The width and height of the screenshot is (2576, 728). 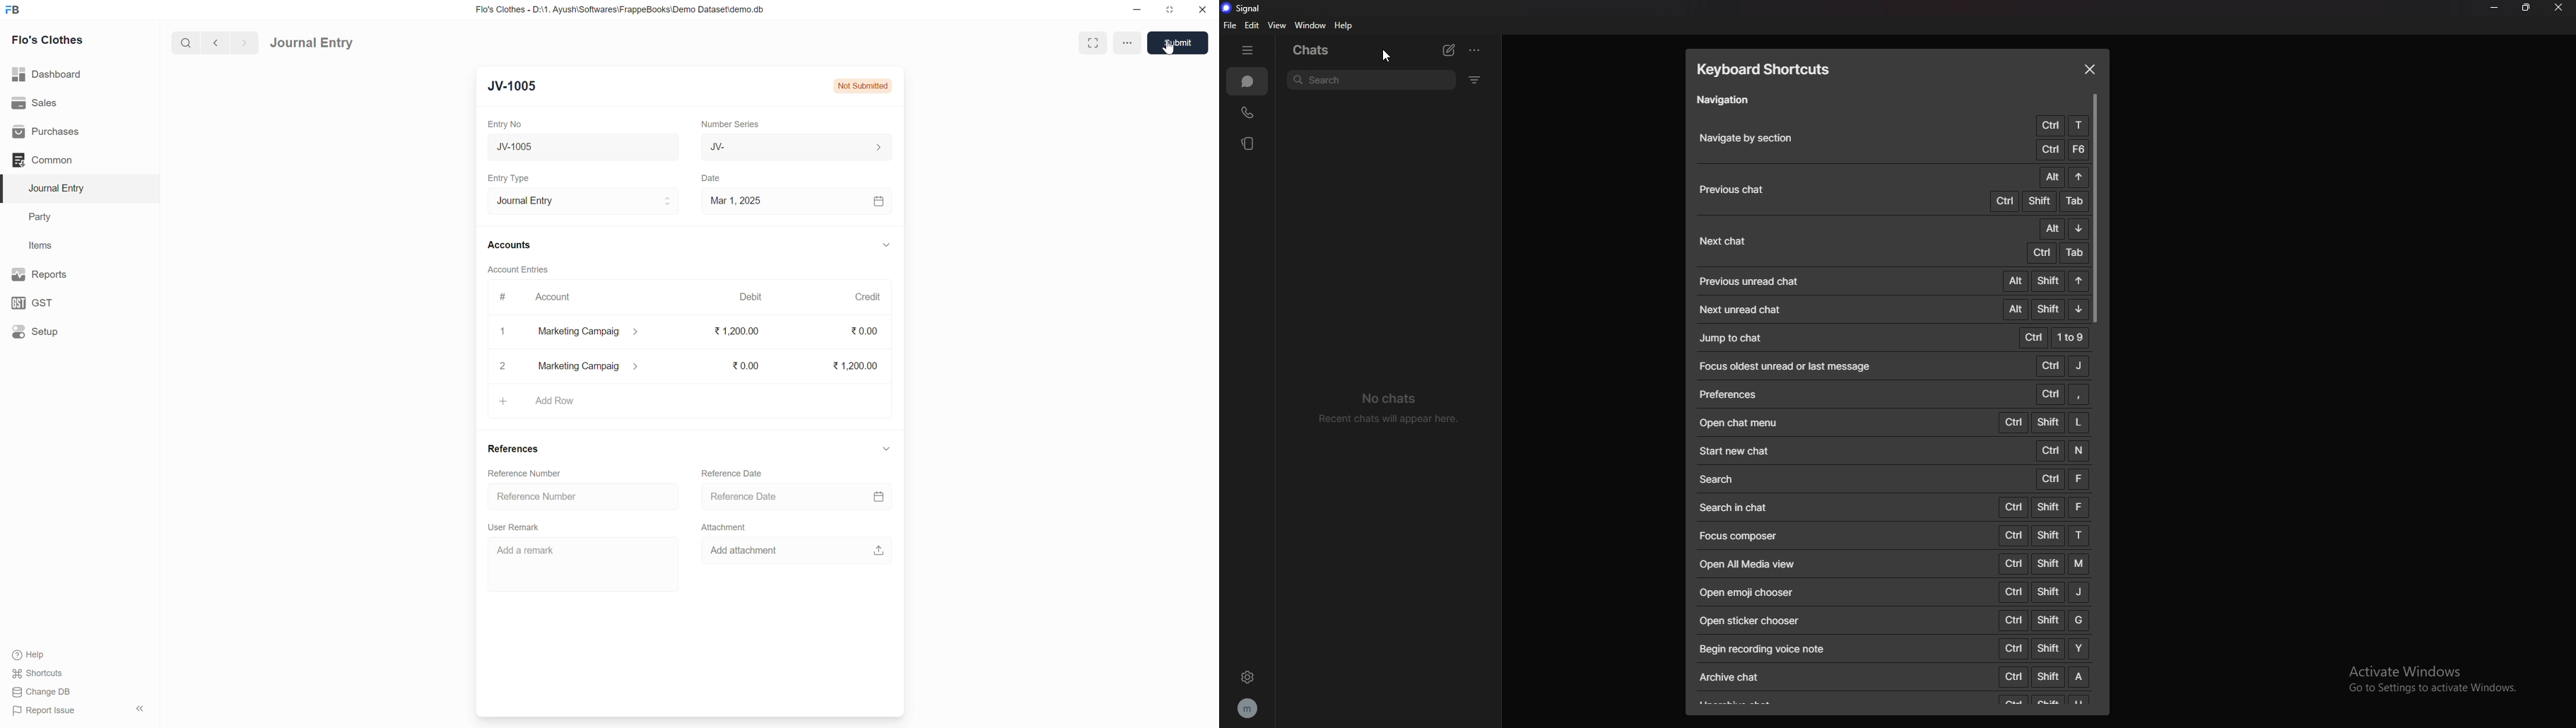 What do you see at coordinates (746, 496) in the screenshot?
I see `Reference Date` at bounding box center [746, 496].